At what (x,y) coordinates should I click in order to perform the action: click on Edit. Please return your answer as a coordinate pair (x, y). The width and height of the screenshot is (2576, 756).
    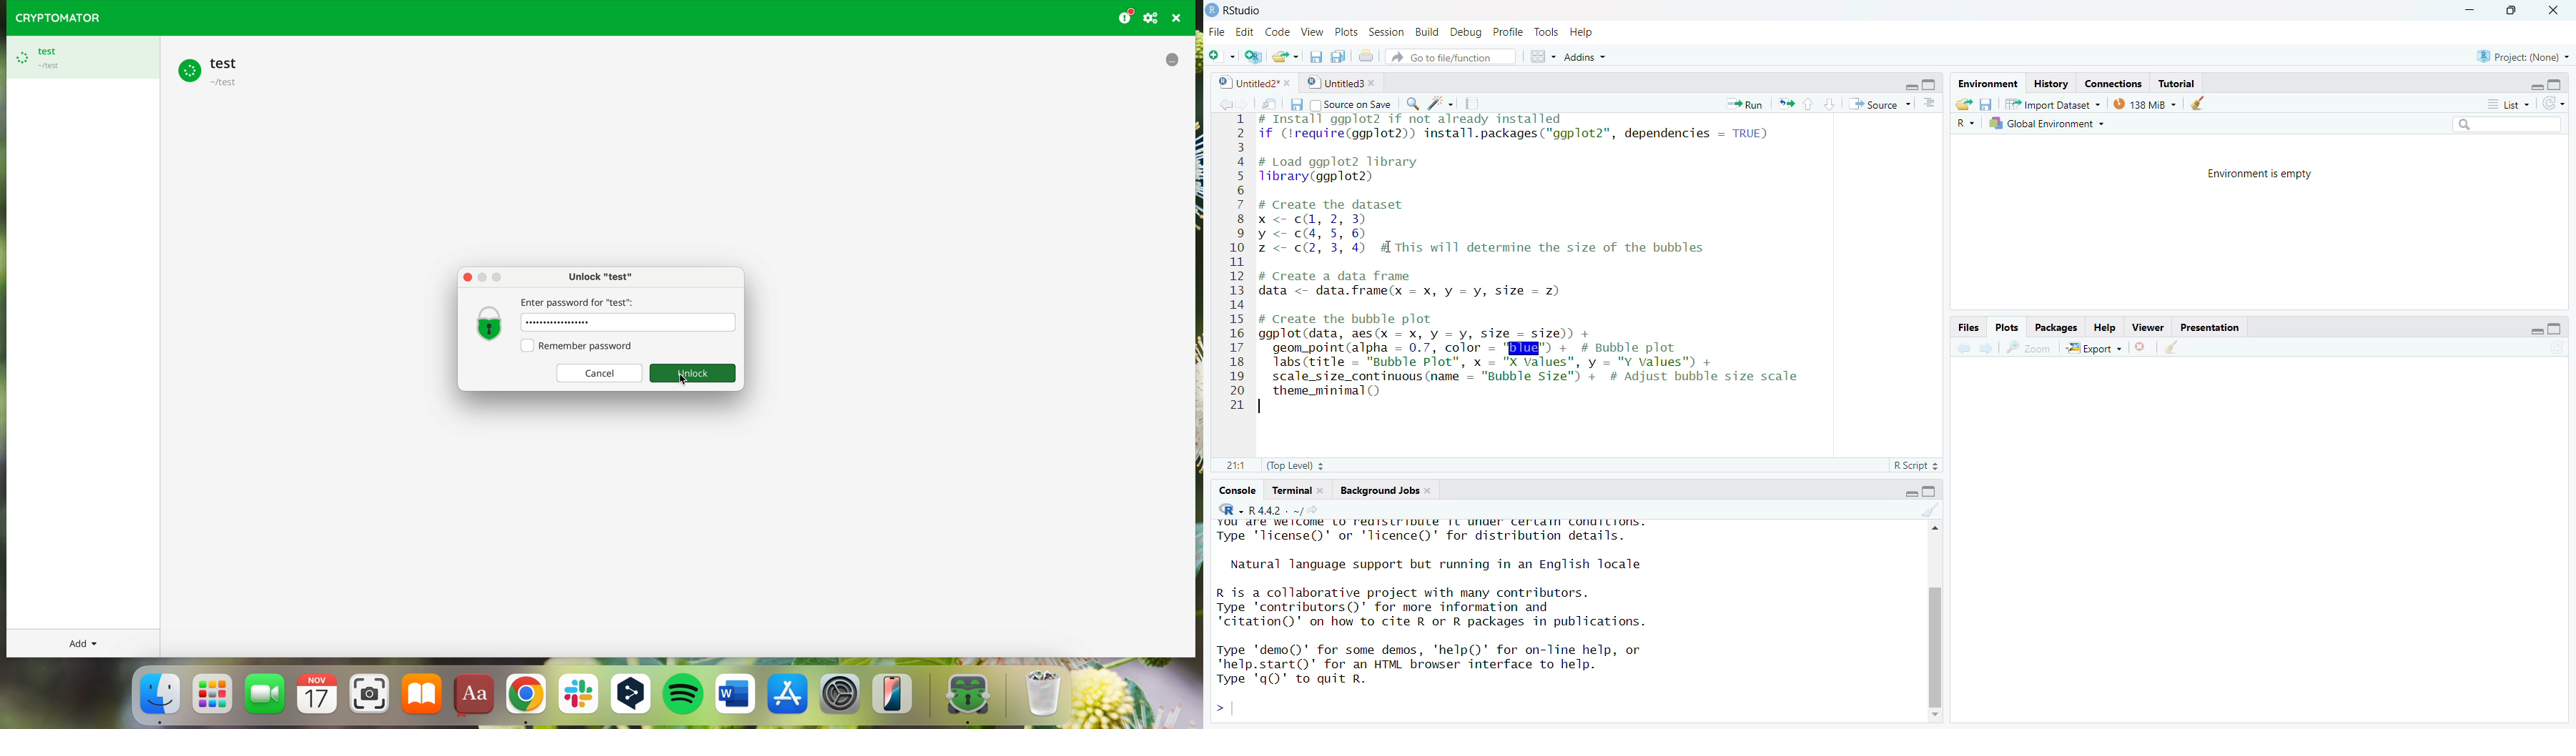
    Looking at the image, I should click on (1243, 31).